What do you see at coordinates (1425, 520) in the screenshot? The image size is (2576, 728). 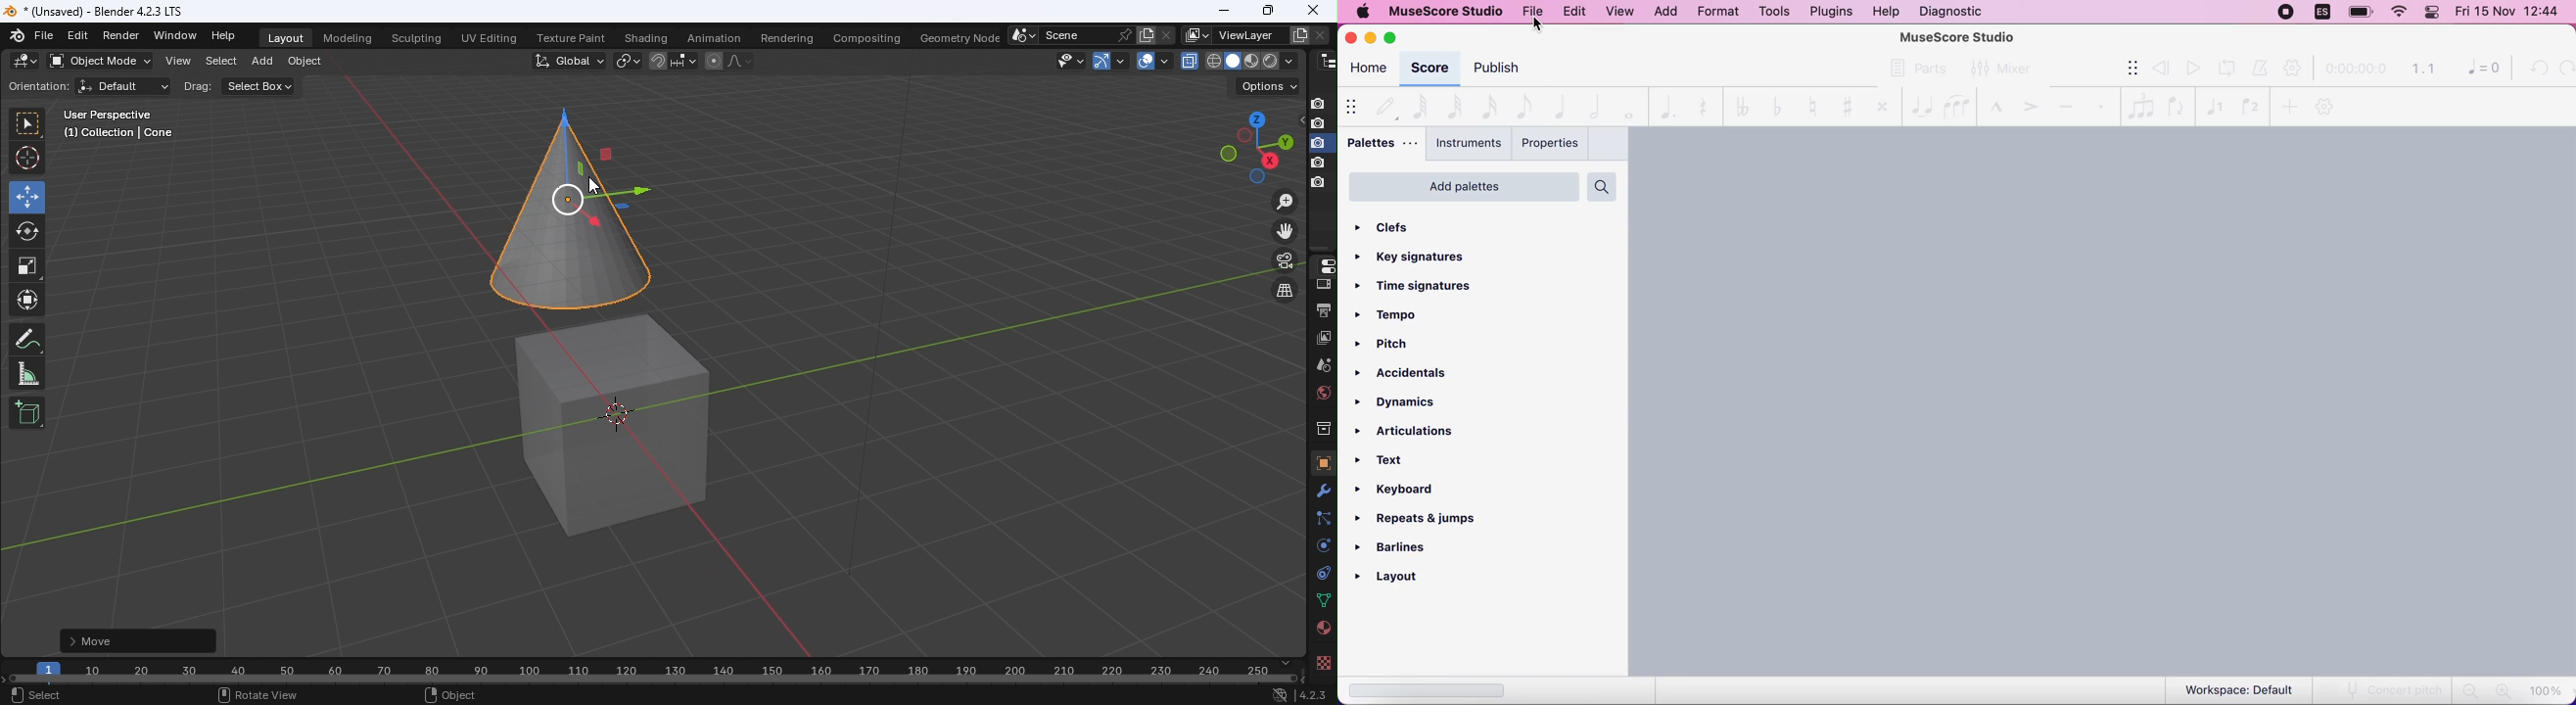 I see `repeats and jumps` at bounding box center [1425, 520].